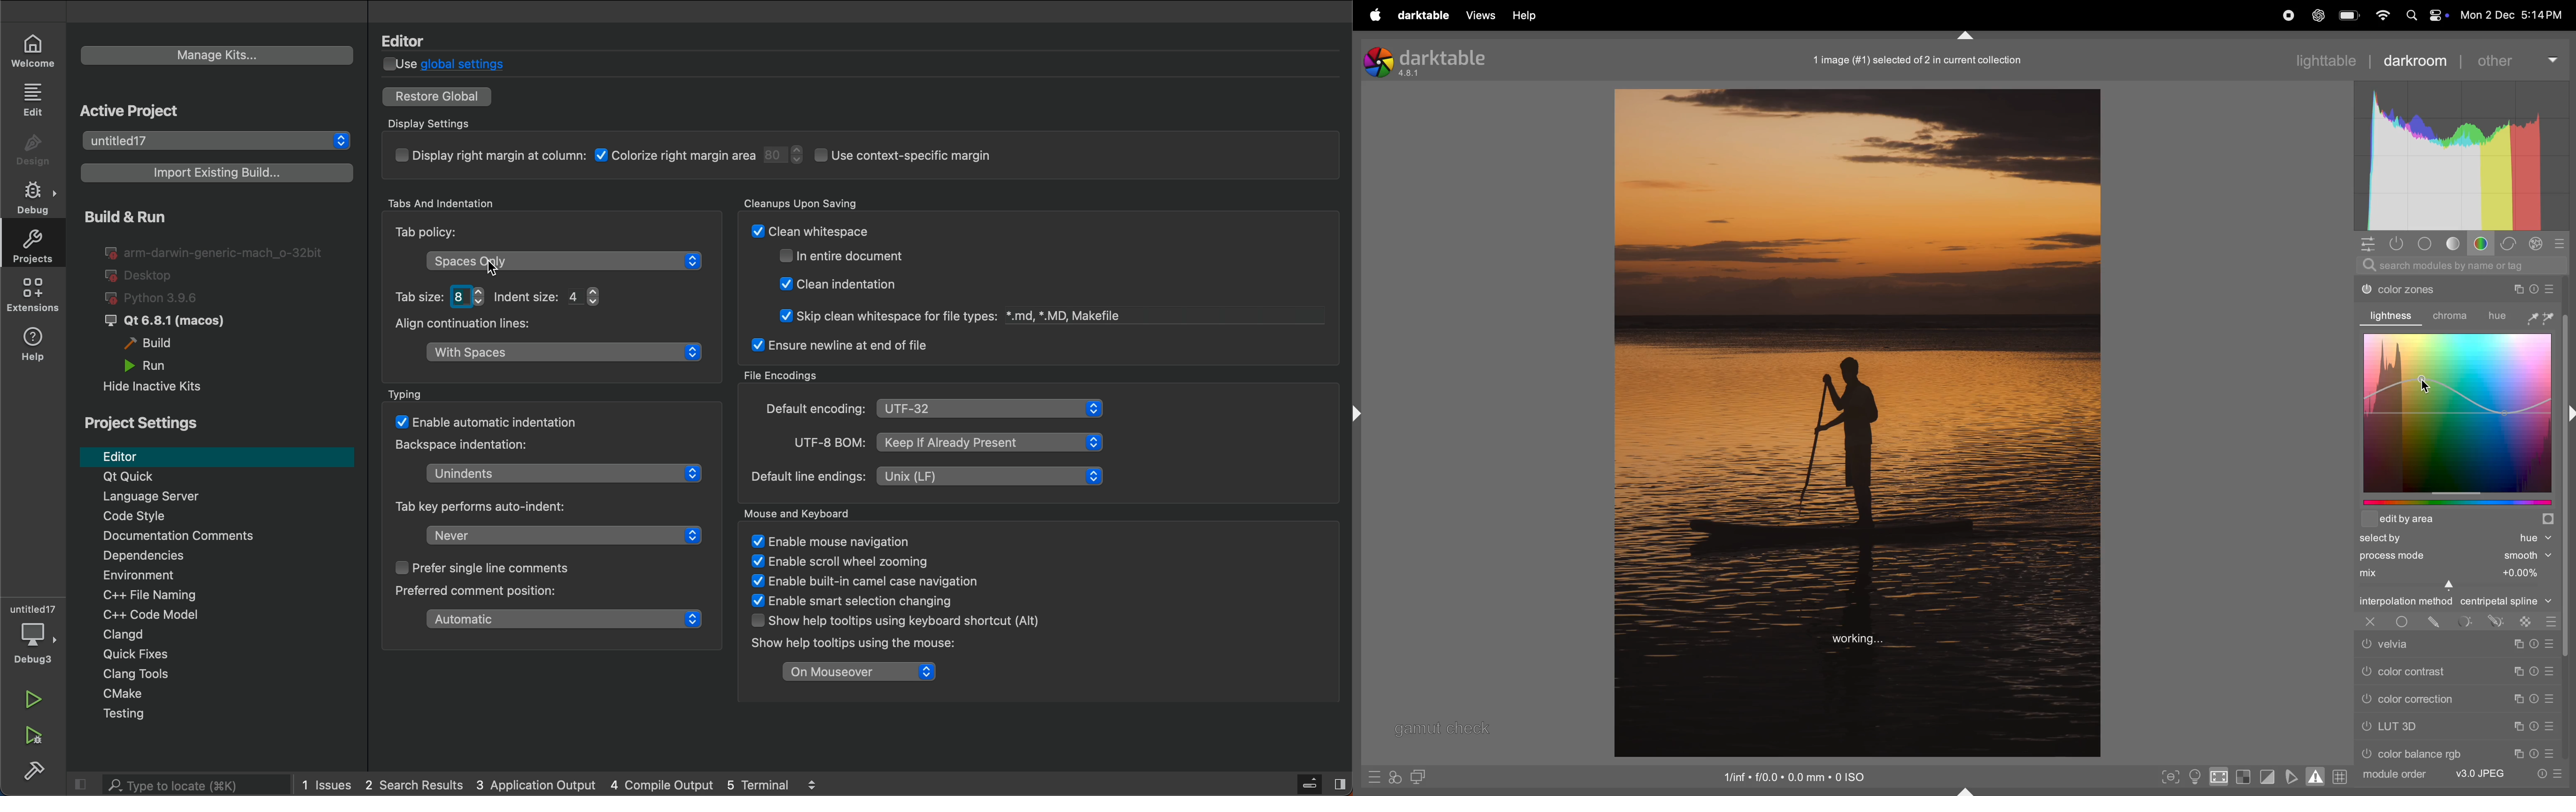 The image size is (2576, 812). I want to click on Timer, so click(2534, 698).